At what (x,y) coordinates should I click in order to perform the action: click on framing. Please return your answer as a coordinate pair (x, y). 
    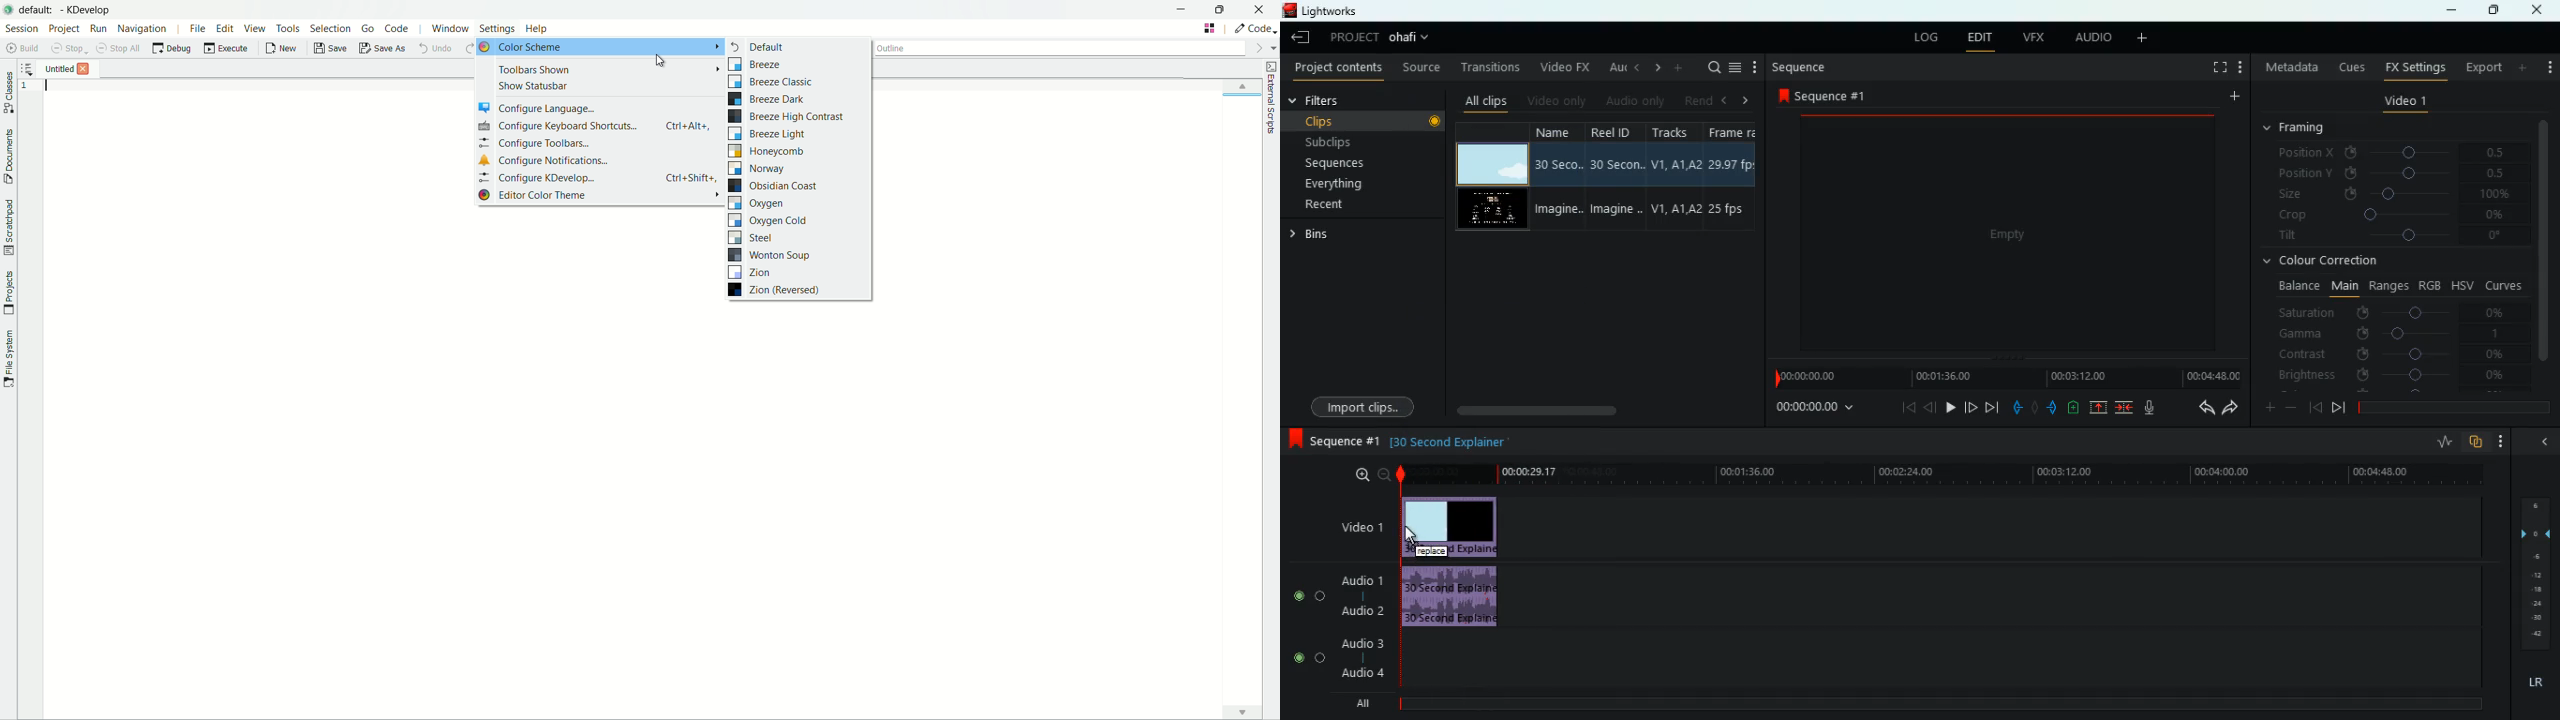
    Looking at the image, I should click on (2300, 127).